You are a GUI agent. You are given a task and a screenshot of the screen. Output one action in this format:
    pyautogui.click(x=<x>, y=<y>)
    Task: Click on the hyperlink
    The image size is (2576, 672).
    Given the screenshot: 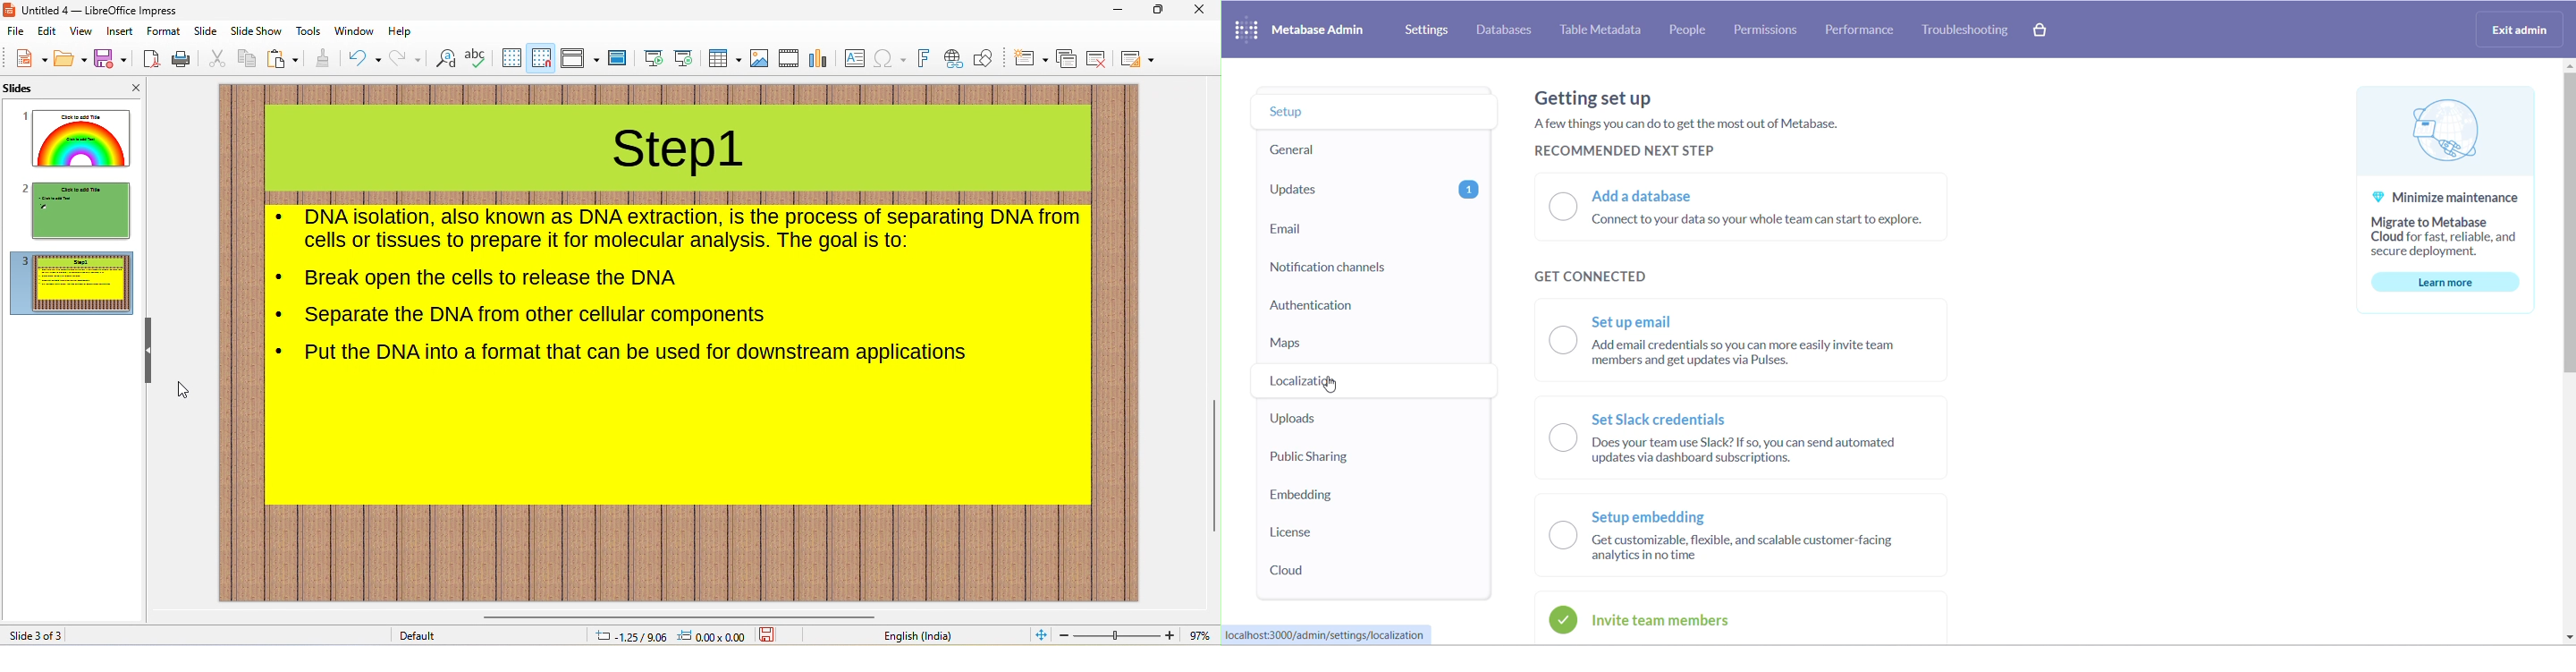 What is the action you would take?
    pyautogui.click(x=953, y=60)
    